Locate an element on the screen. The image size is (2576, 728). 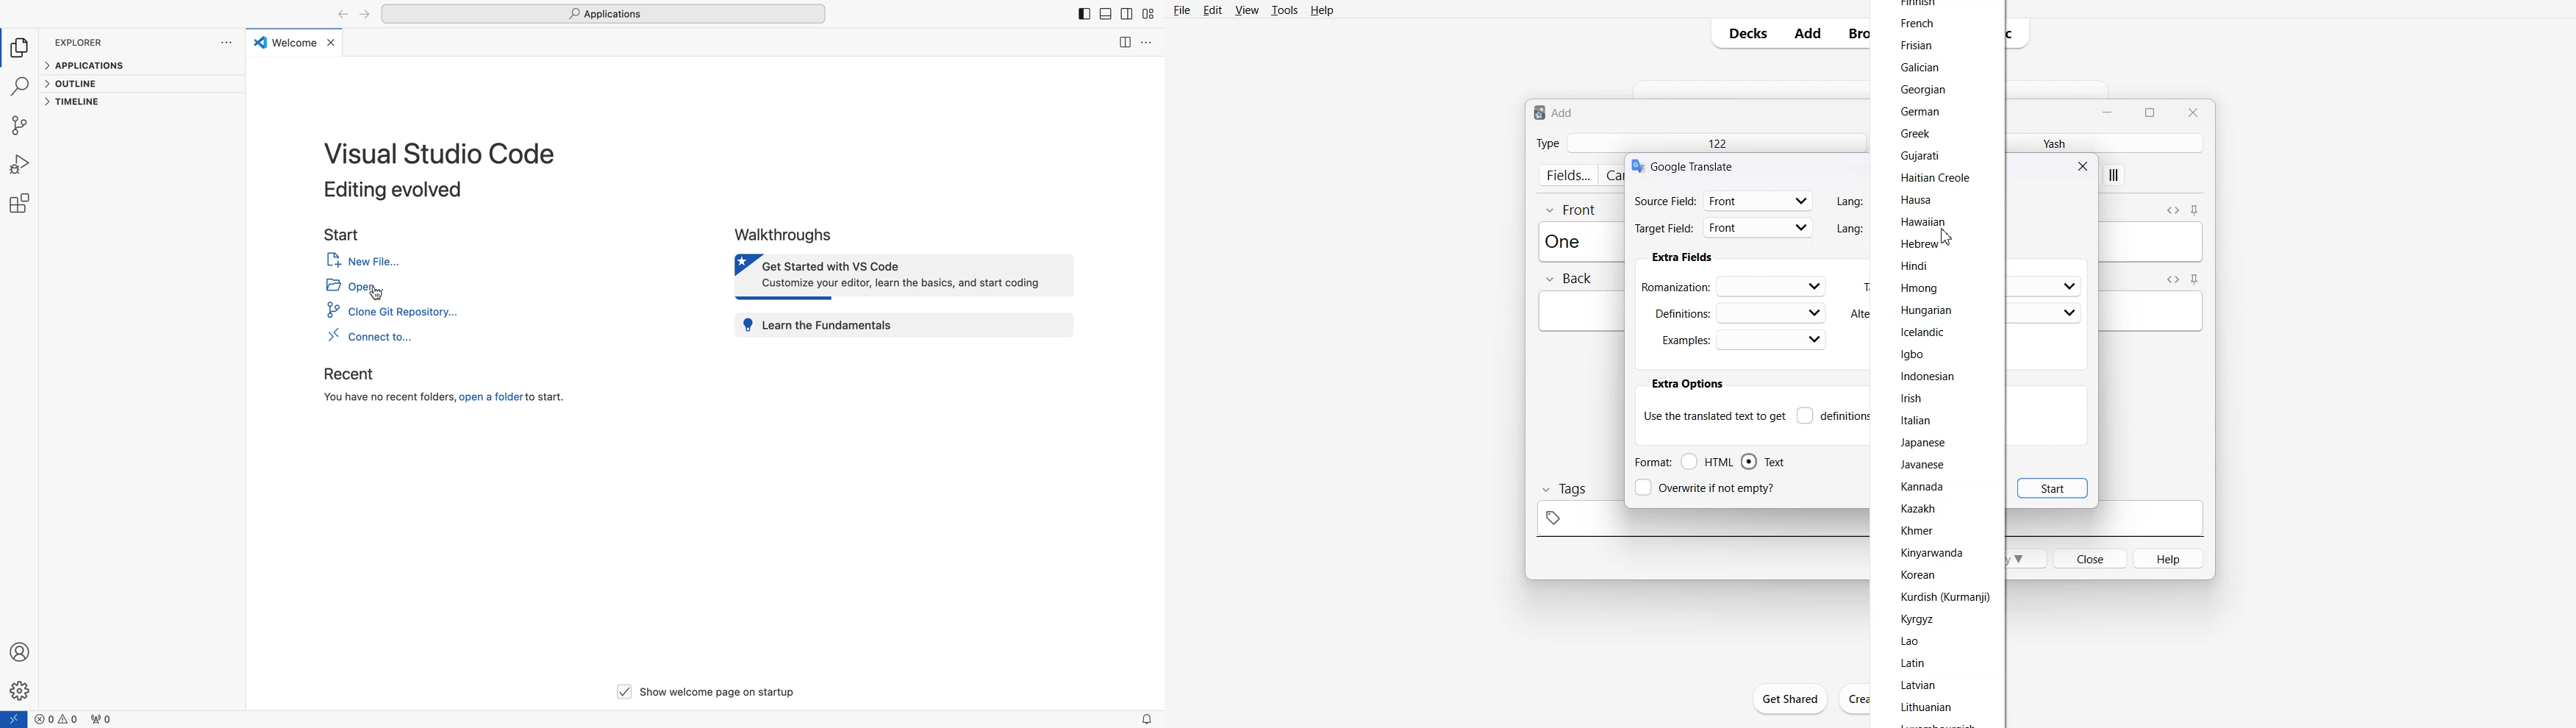
show welcome page on startup is located at coordinates (705, 690).